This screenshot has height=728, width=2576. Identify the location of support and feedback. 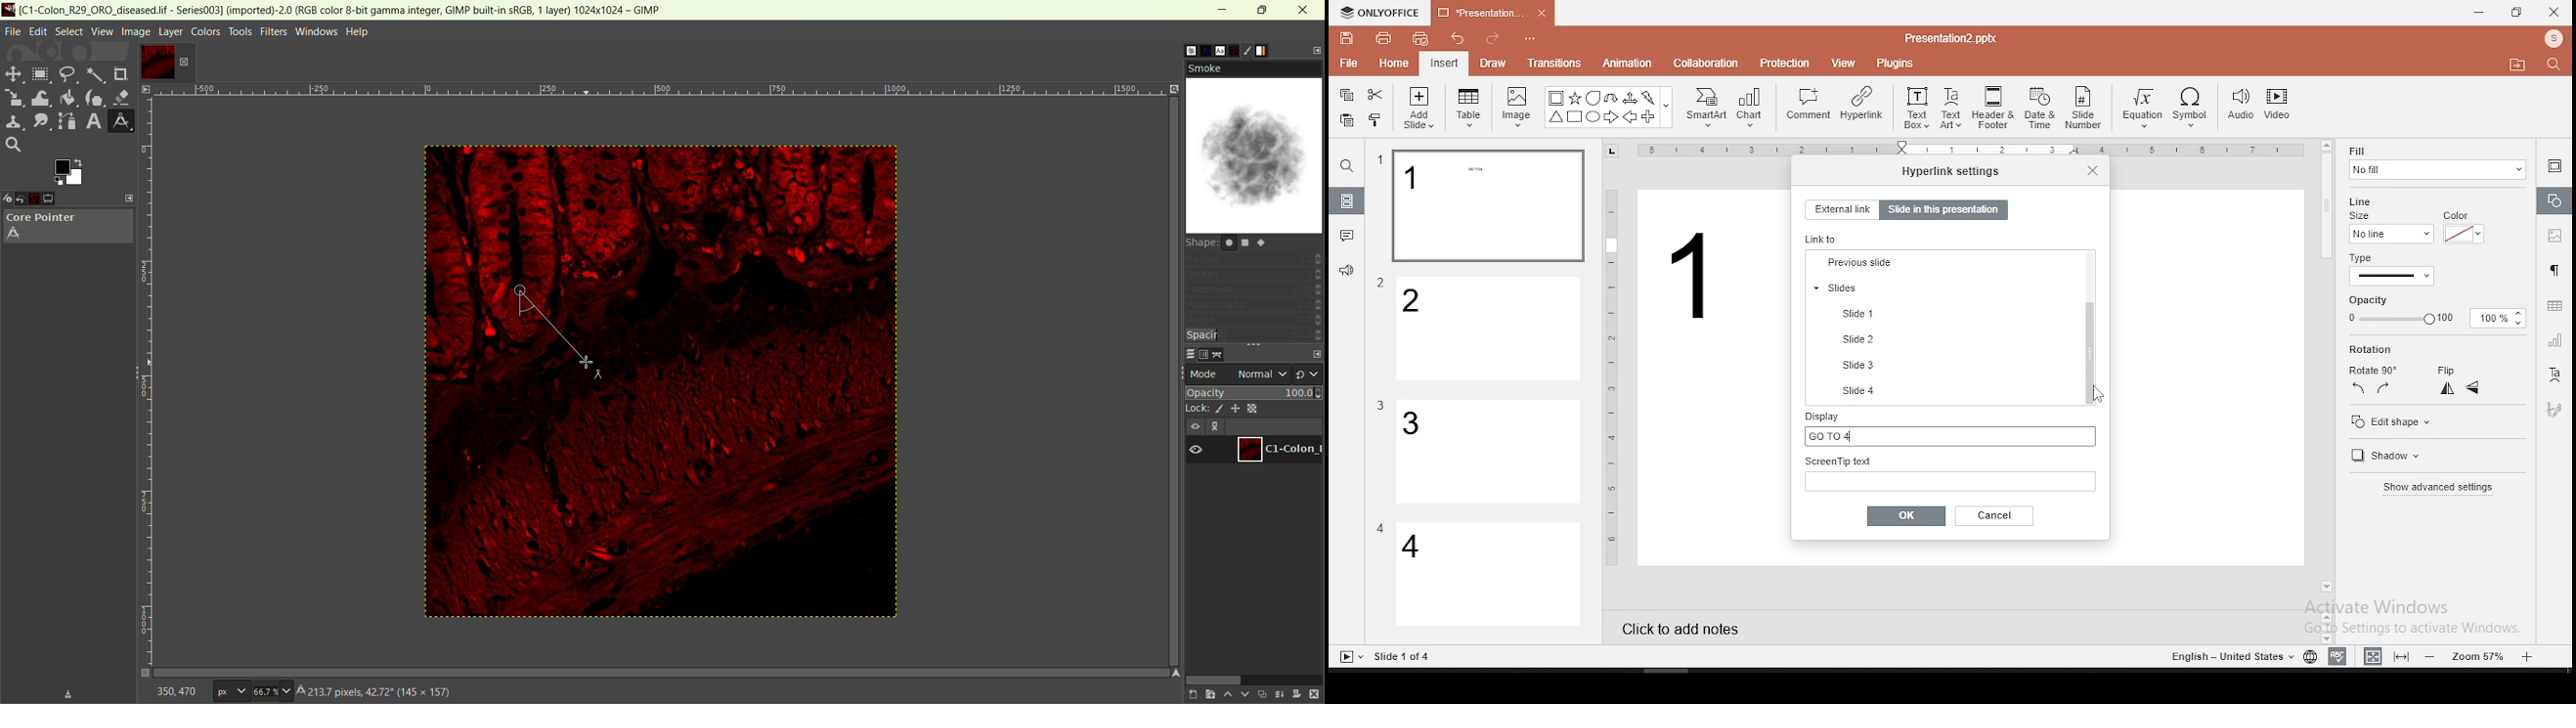
(1346, 273).